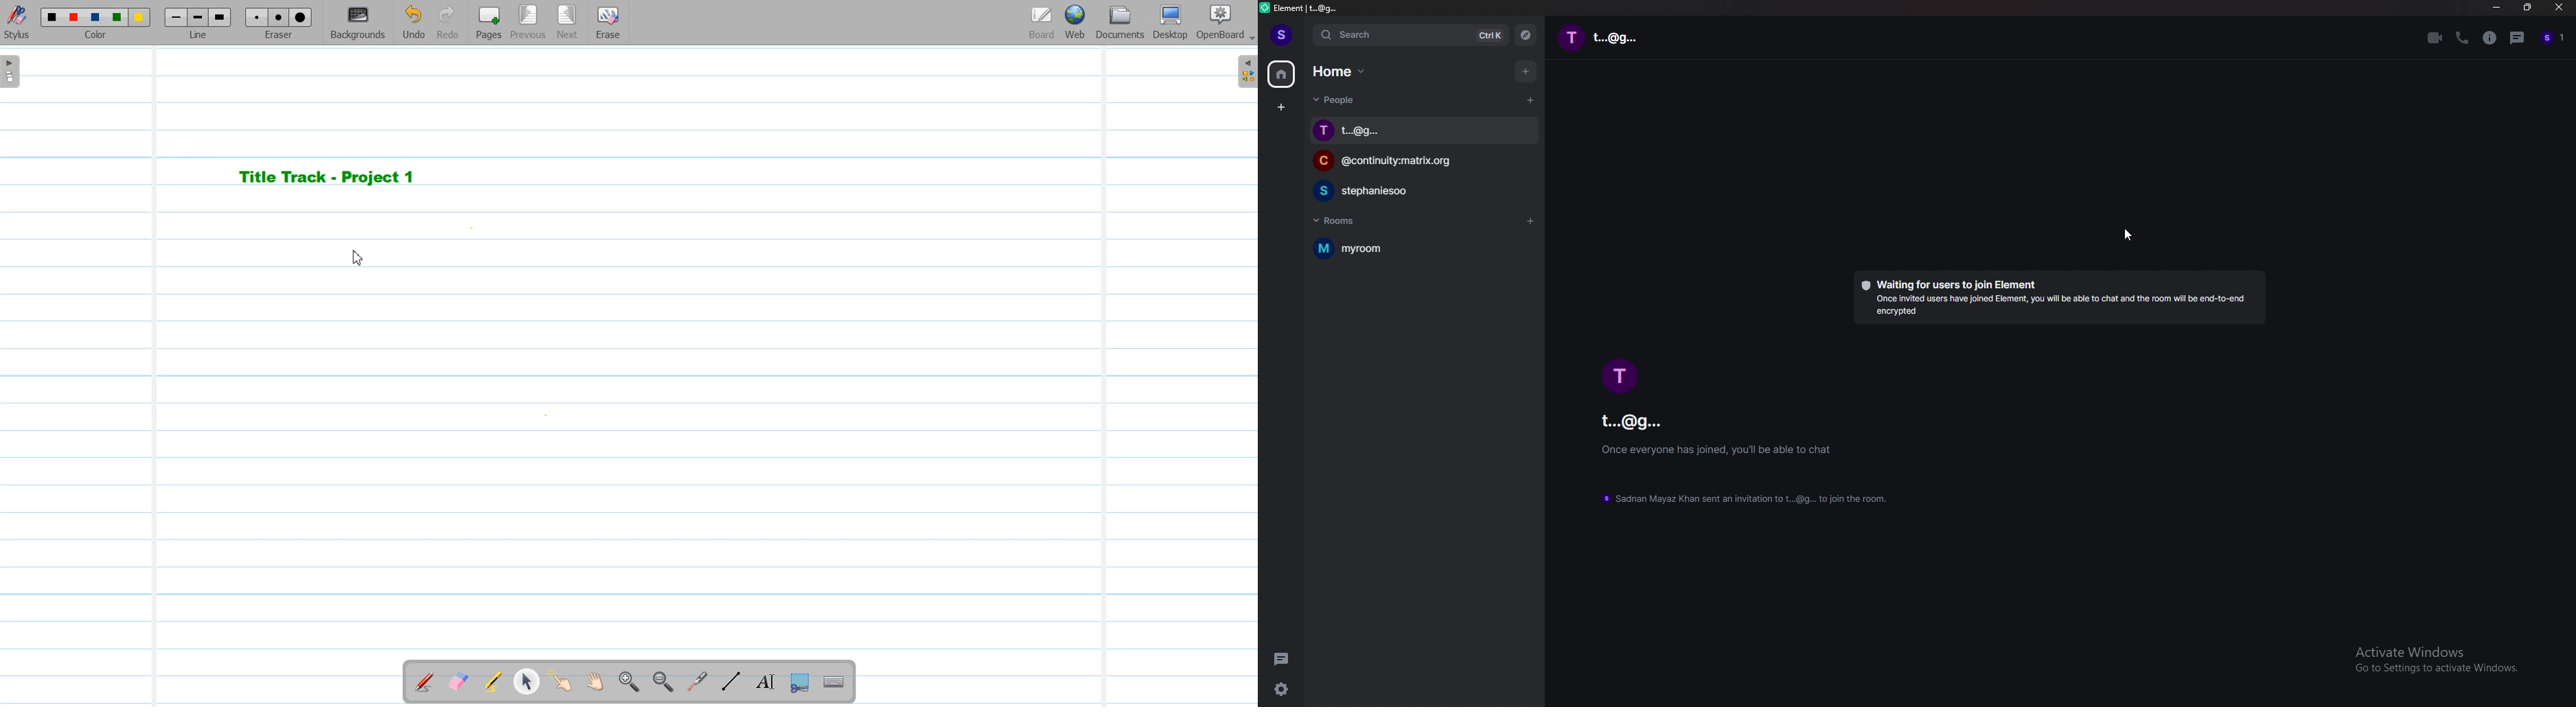  I want to click on create space, so click(1282, 108).